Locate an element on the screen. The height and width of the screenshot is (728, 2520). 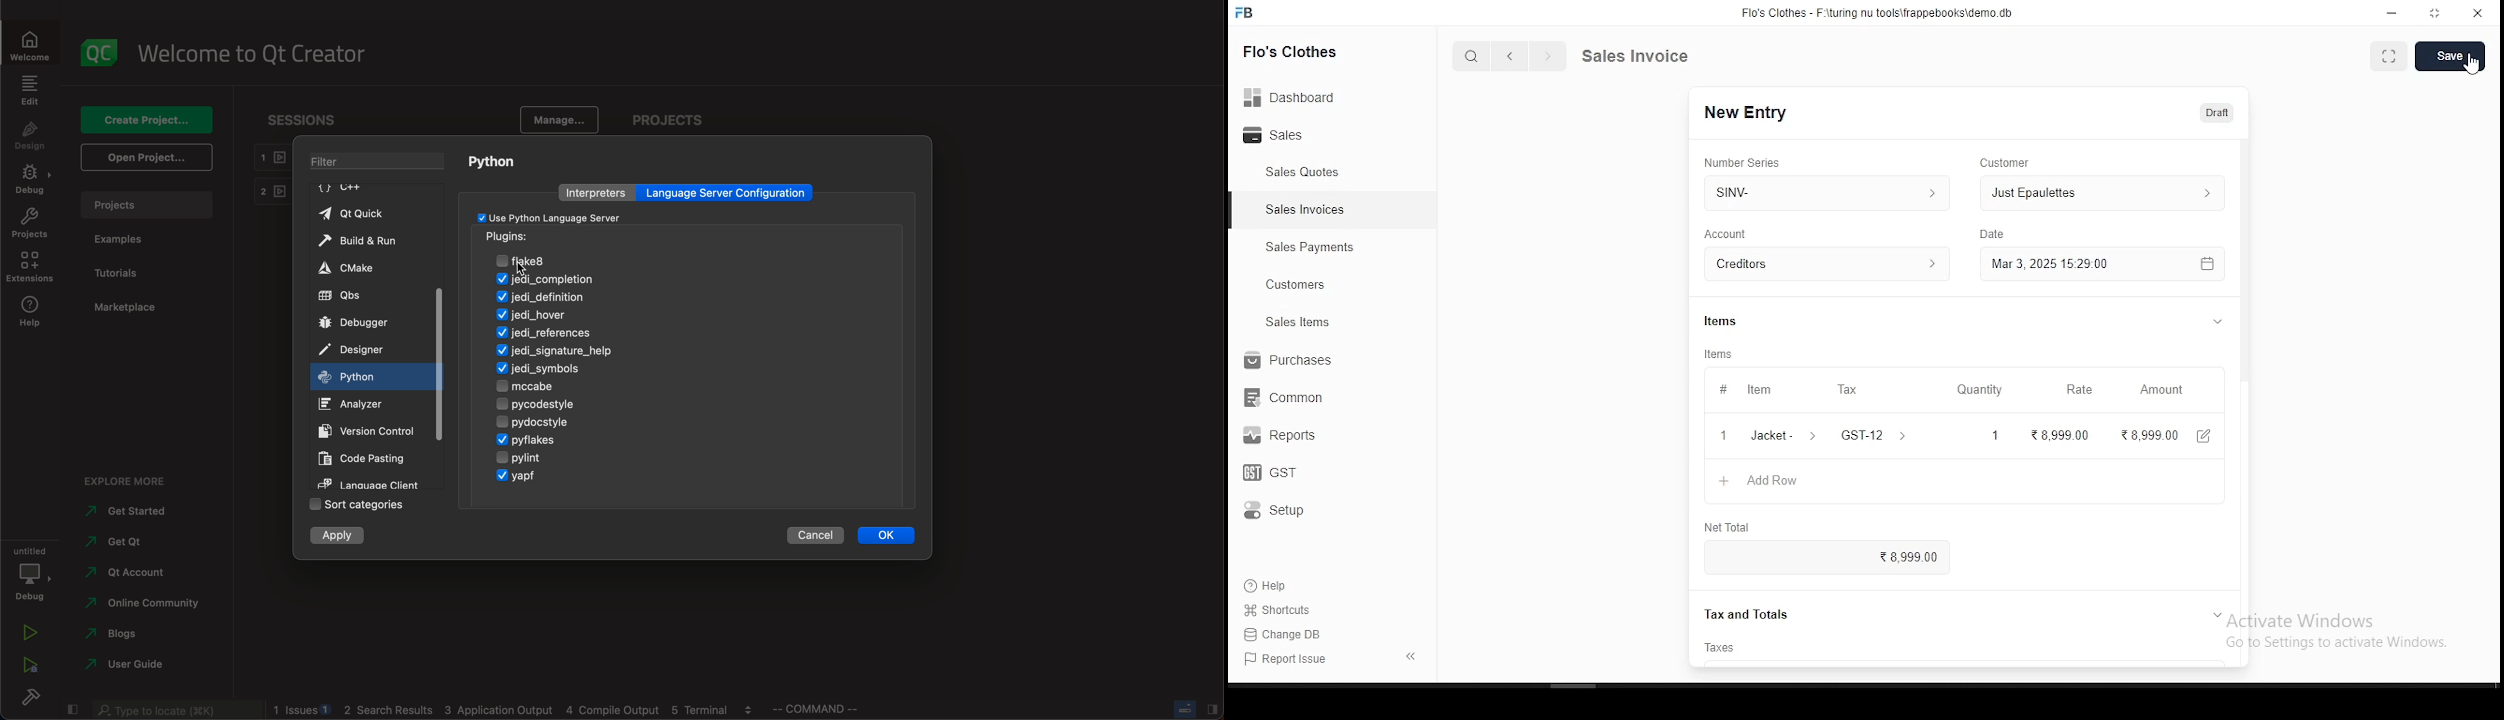
interpreters is located at coordinates (597, 192).